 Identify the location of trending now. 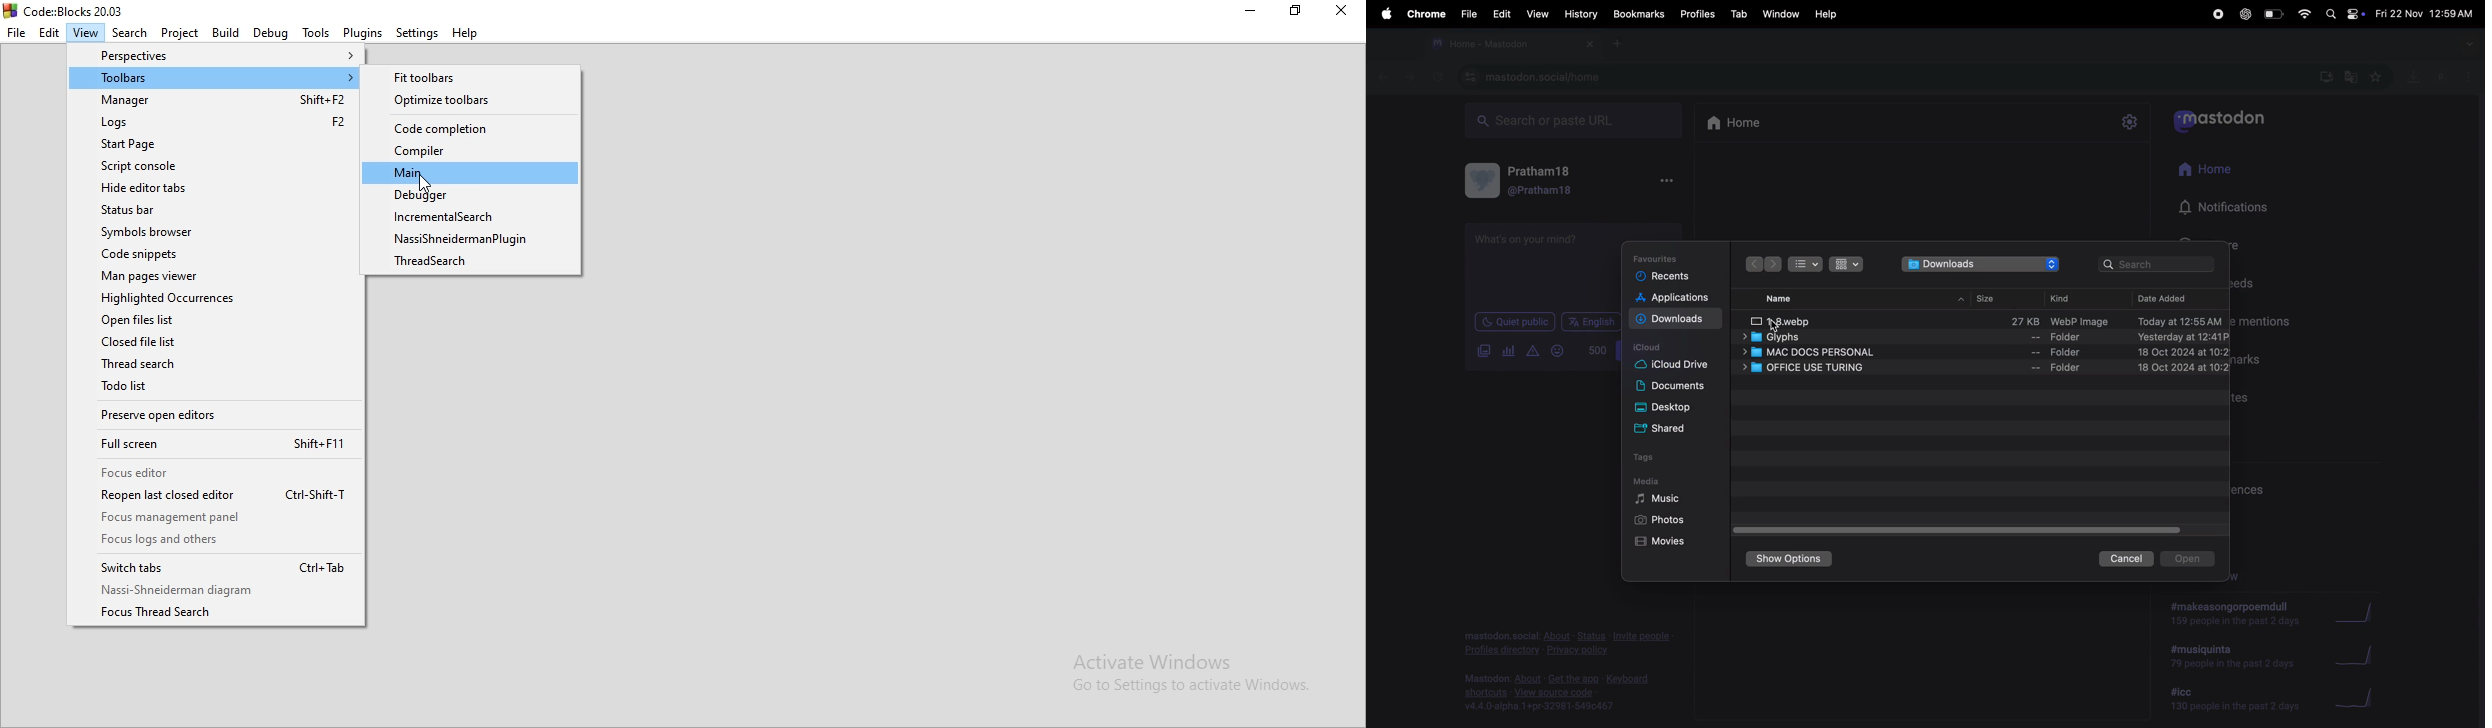
(2236, 617).